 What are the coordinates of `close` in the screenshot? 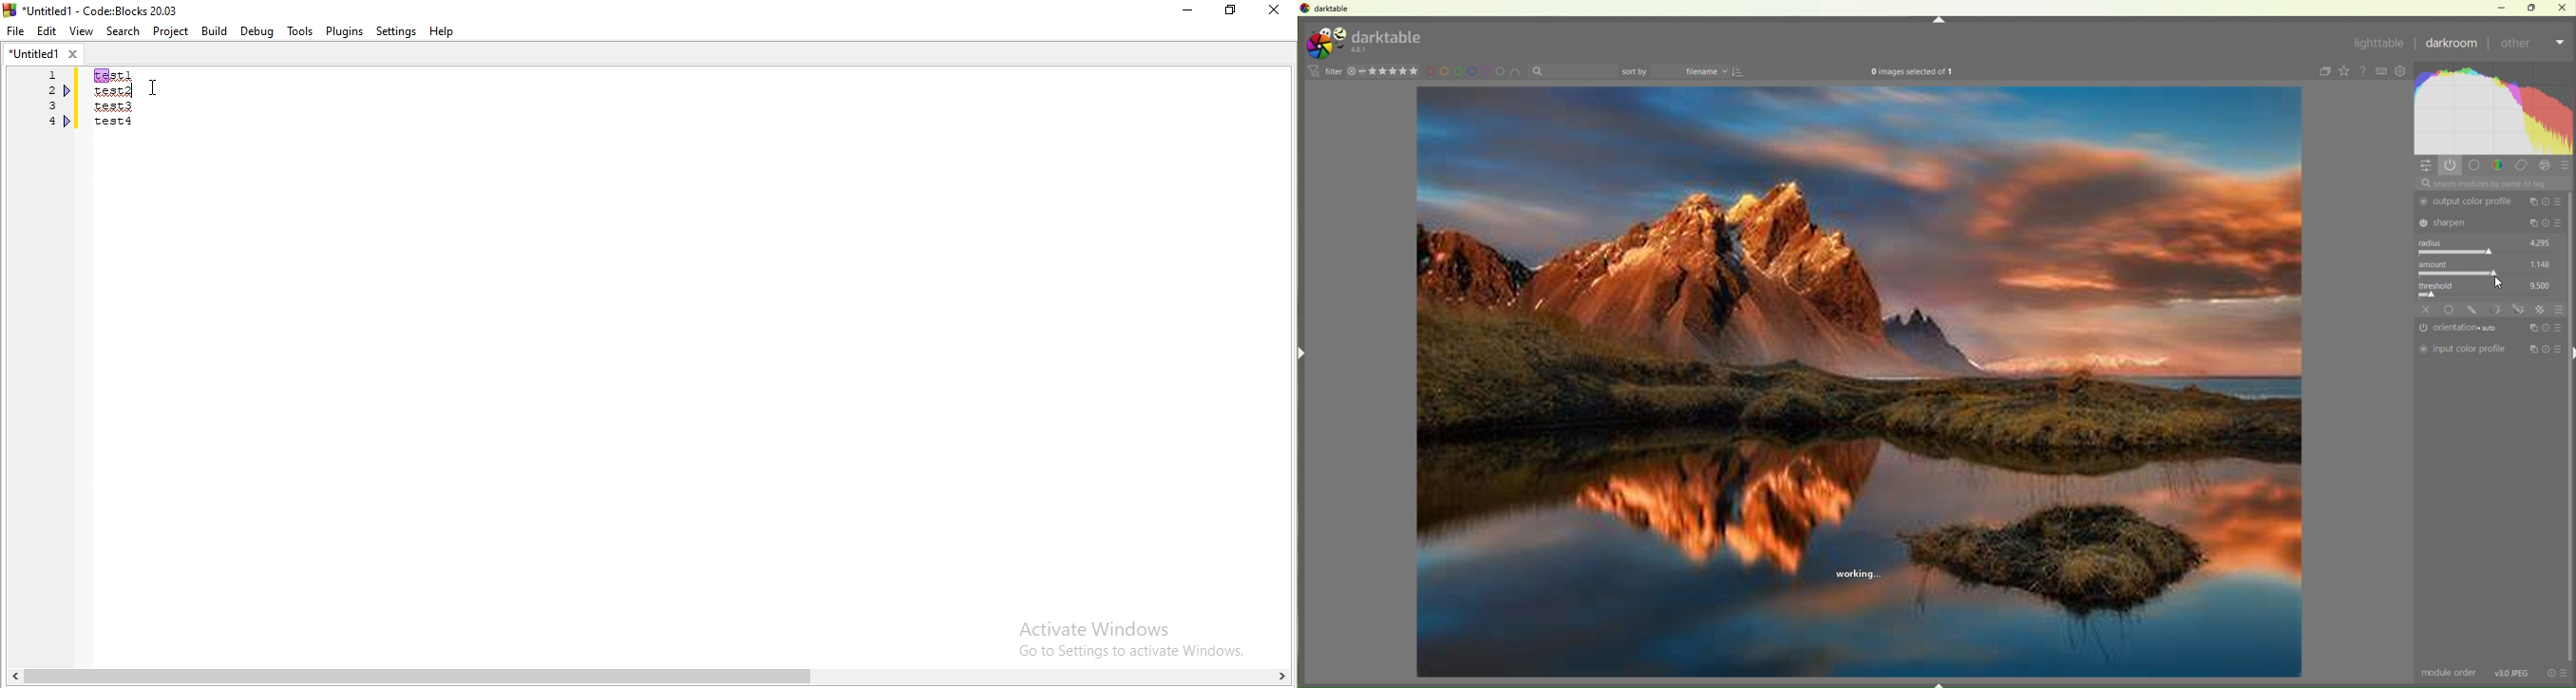 It's located at (2563, 7).